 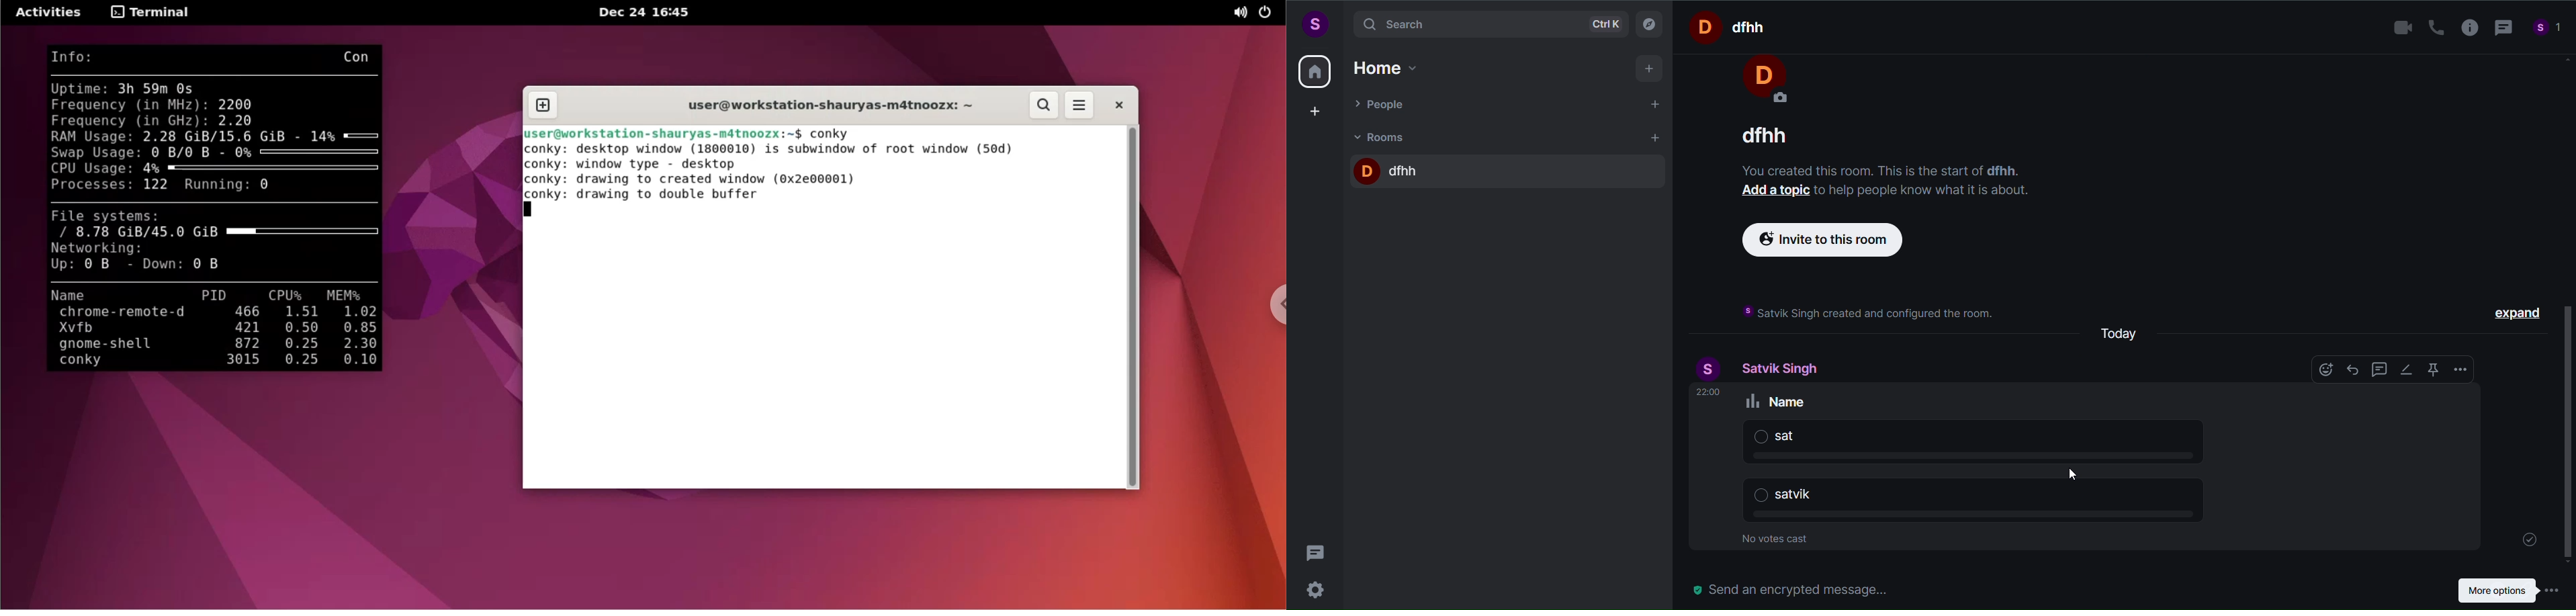 What do you see at coordinates (2430, 369) in the screenshot?
I see `pin` at bounding box center [2430, 369].